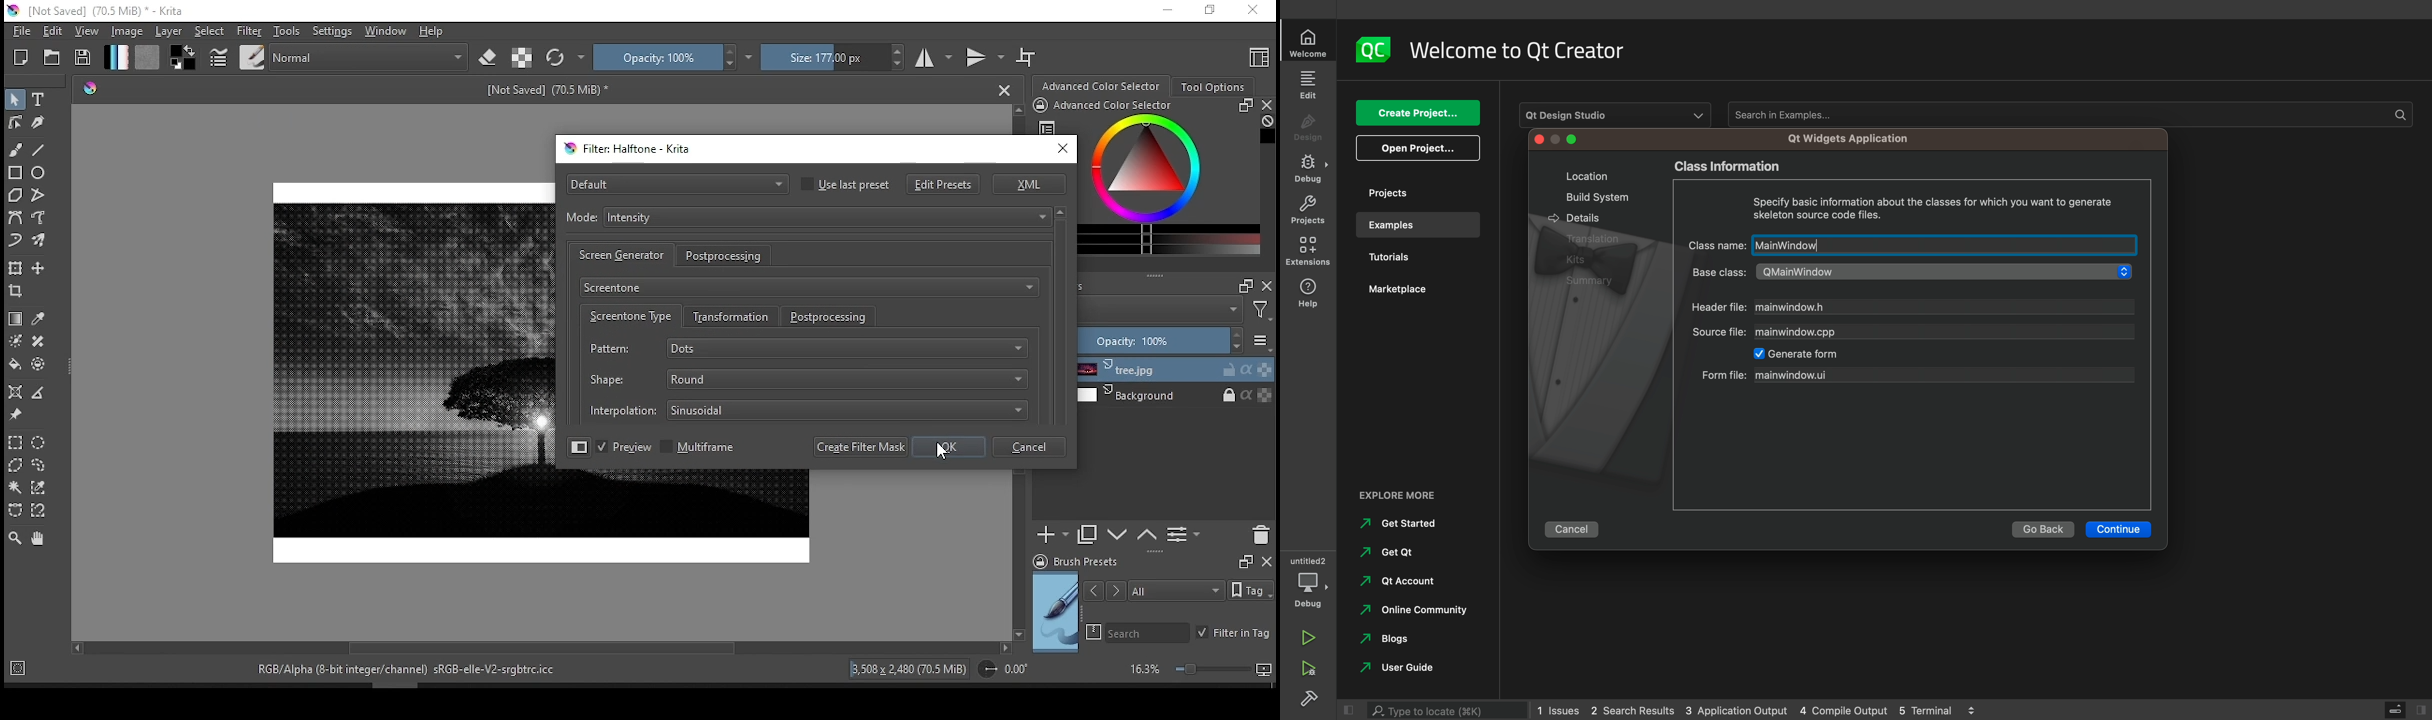 This screenshot has width=2436, height=728. What do you see at coordinates (16, 195) in the screenshot?
I see `polygon tool` at bounding box center [16, 195].